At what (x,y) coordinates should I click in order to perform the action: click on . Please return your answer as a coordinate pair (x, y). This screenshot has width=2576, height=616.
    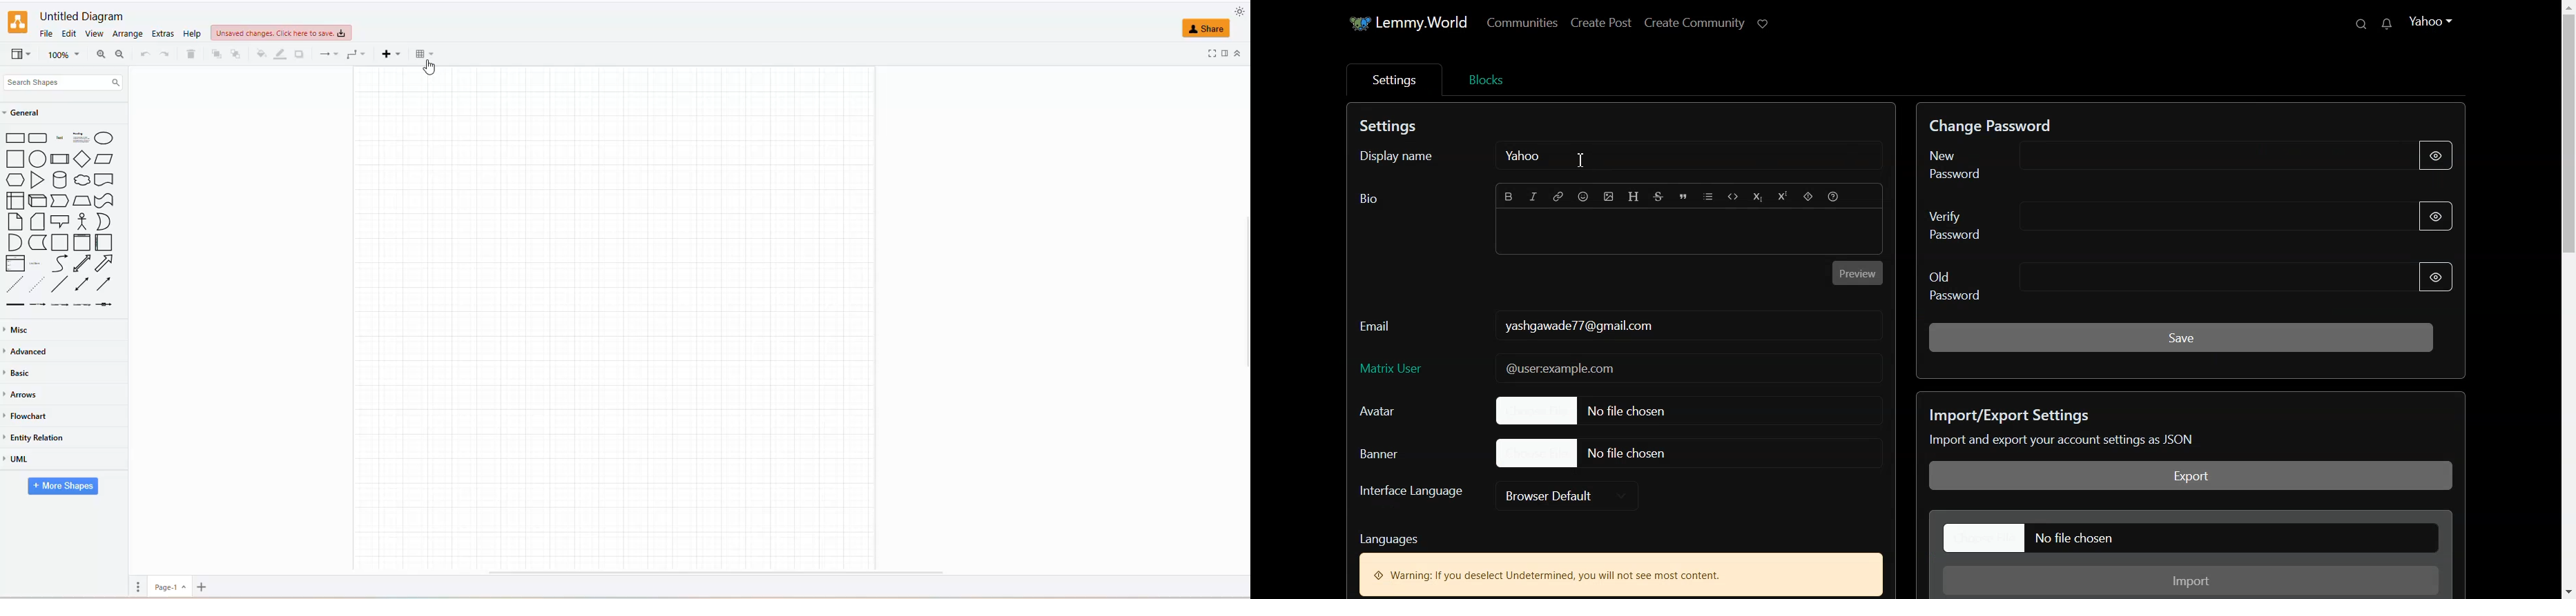
    Looking at the image, I should click on (2390, 25).